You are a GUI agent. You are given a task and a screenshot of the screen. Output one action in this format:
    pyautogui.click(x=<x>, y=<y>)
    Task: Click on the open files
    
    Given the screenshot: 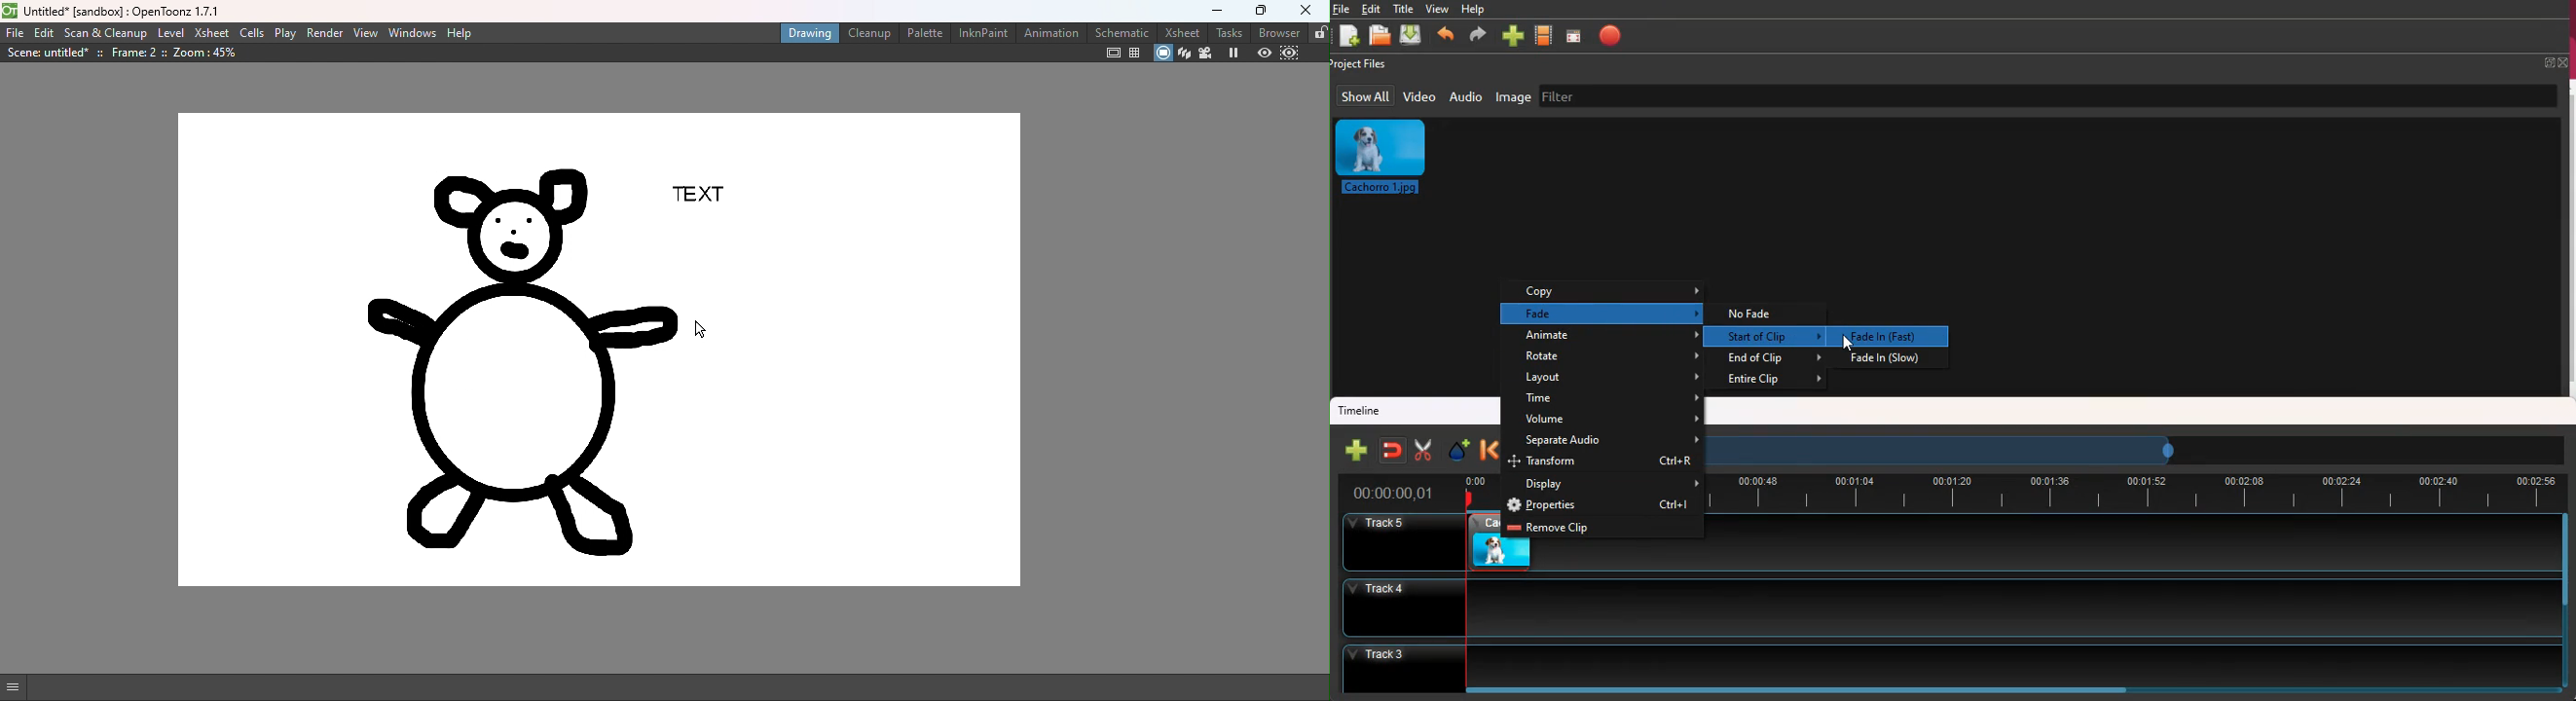 What is the action you would take?
    pyautogui.click(x=1380, y=36)
    